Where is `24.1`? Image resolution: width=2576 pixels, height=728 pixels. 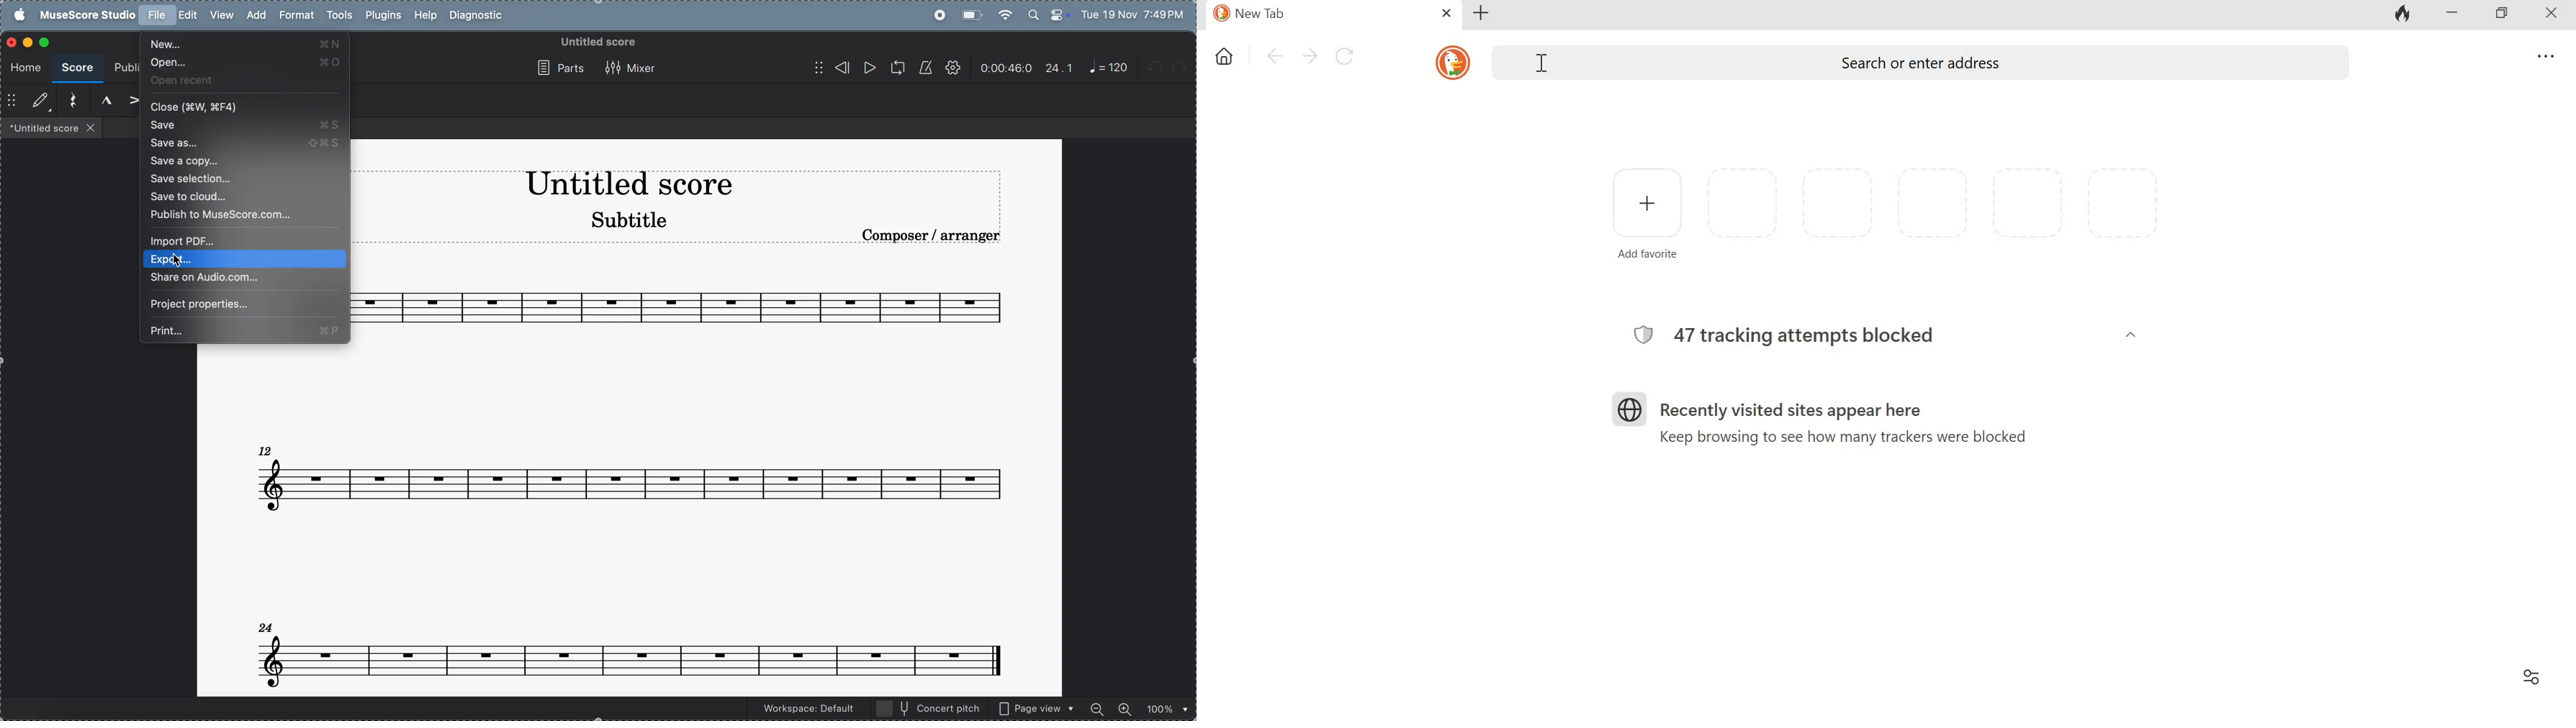
24.1 is located at coordinates (1060, 68).